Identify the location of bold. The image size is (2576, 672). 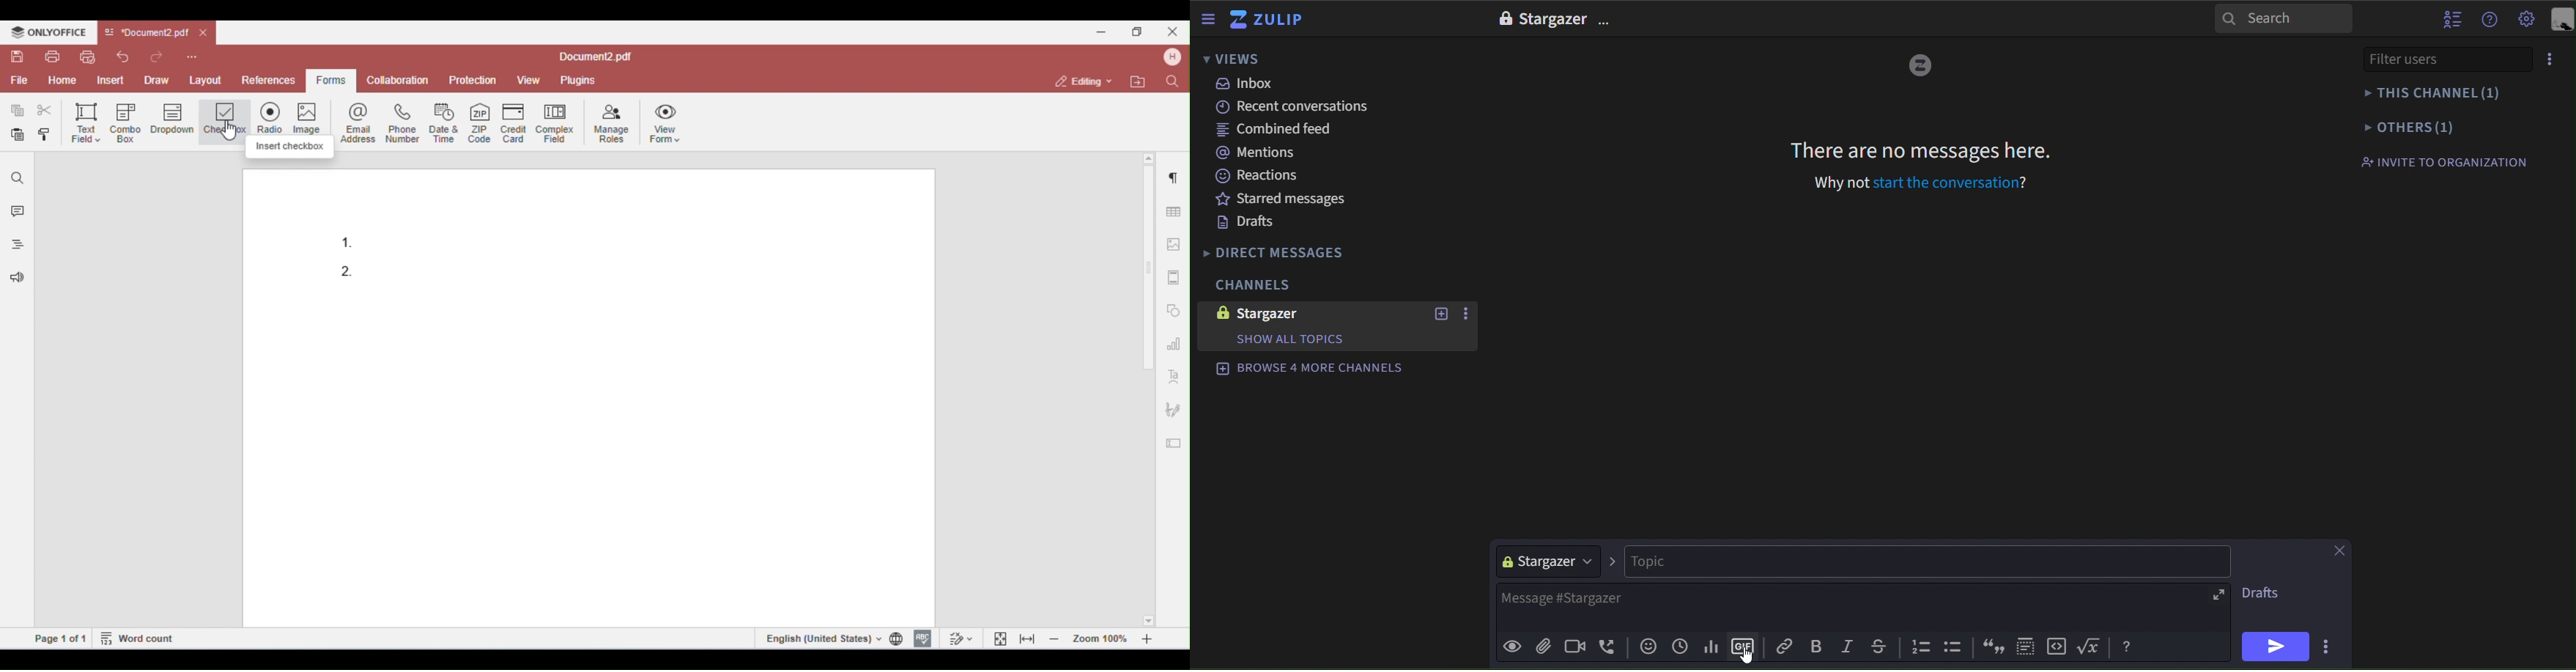
(1816, 647).